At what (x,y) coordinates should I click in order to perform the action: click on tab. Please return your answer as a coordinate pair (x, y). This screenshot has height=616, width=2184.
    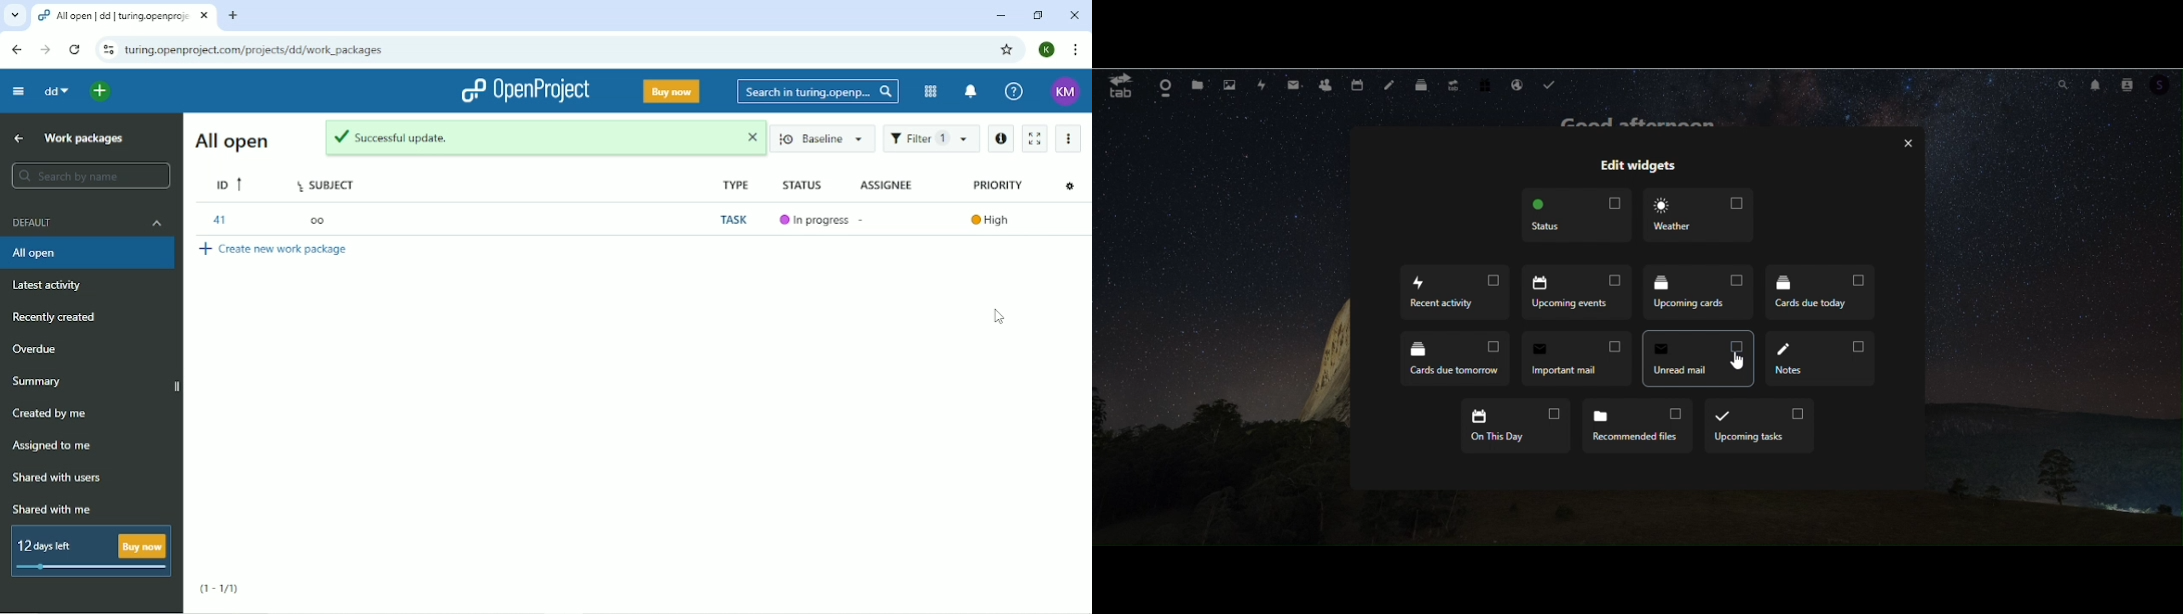
    Looking at the image, I should click on (1118, 87).